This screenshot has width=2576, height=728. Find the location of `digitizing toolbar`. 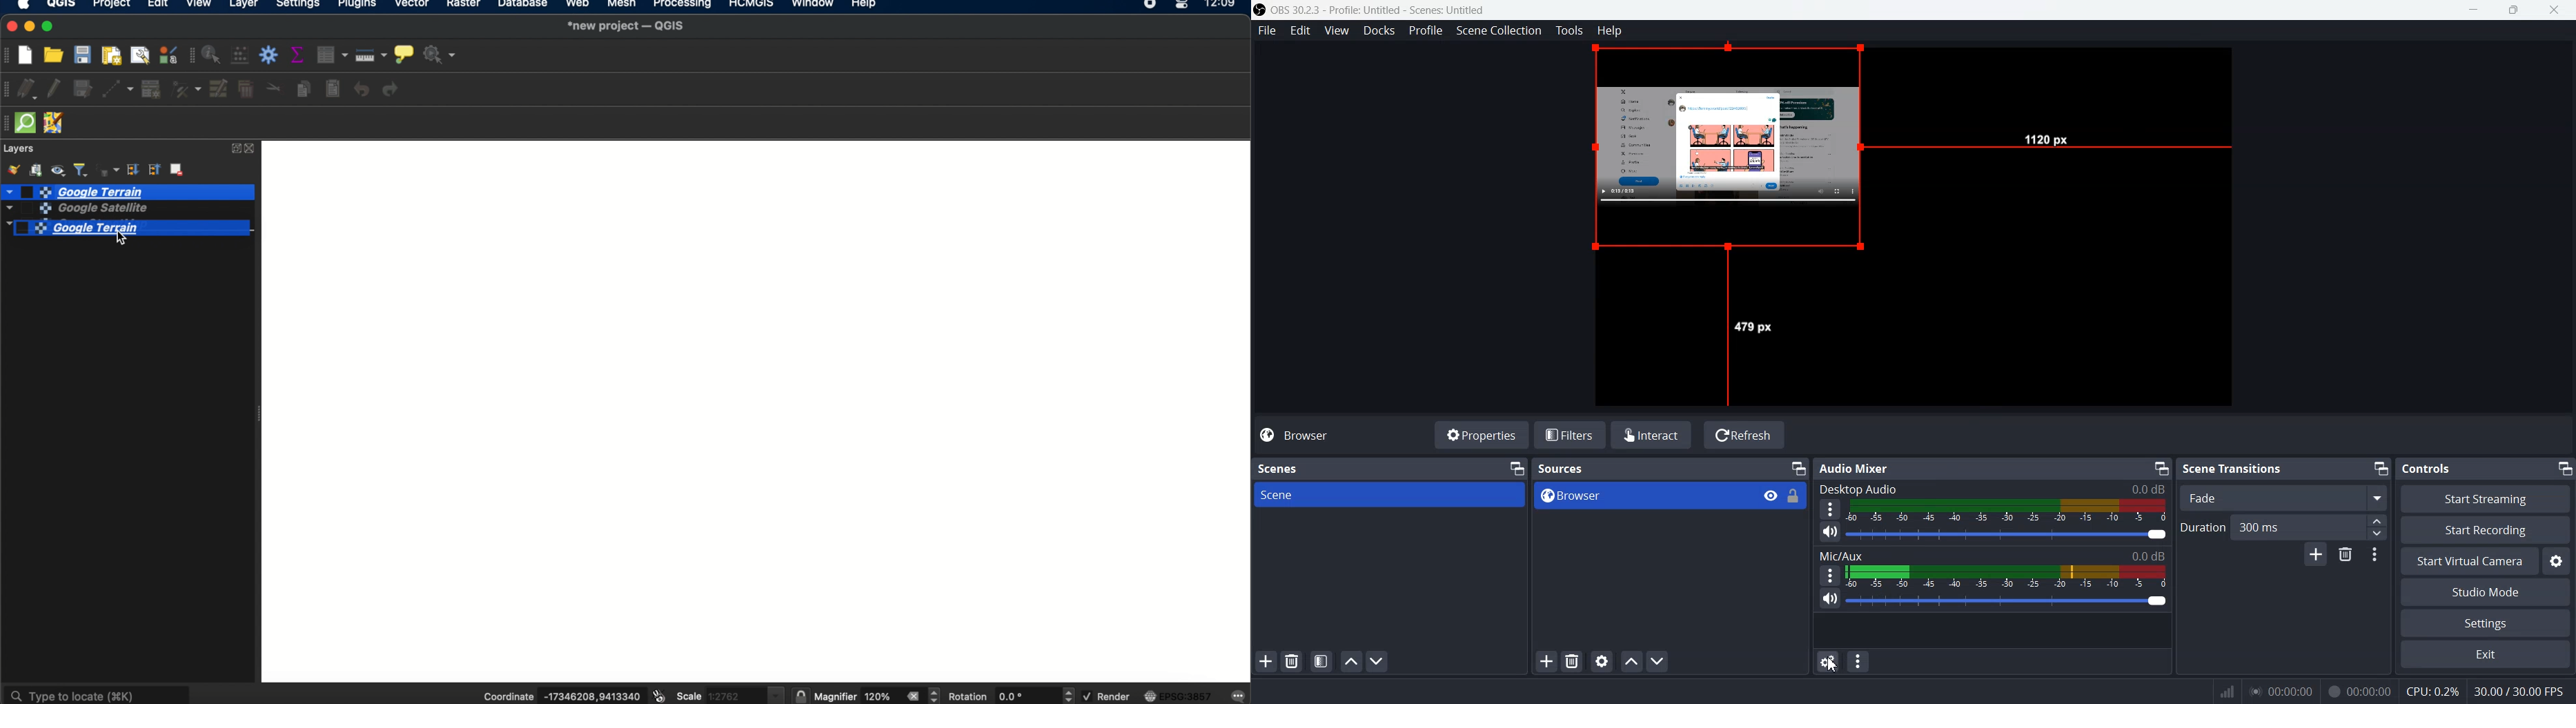

digitizing toolbar is located at coordinates (8, 90).